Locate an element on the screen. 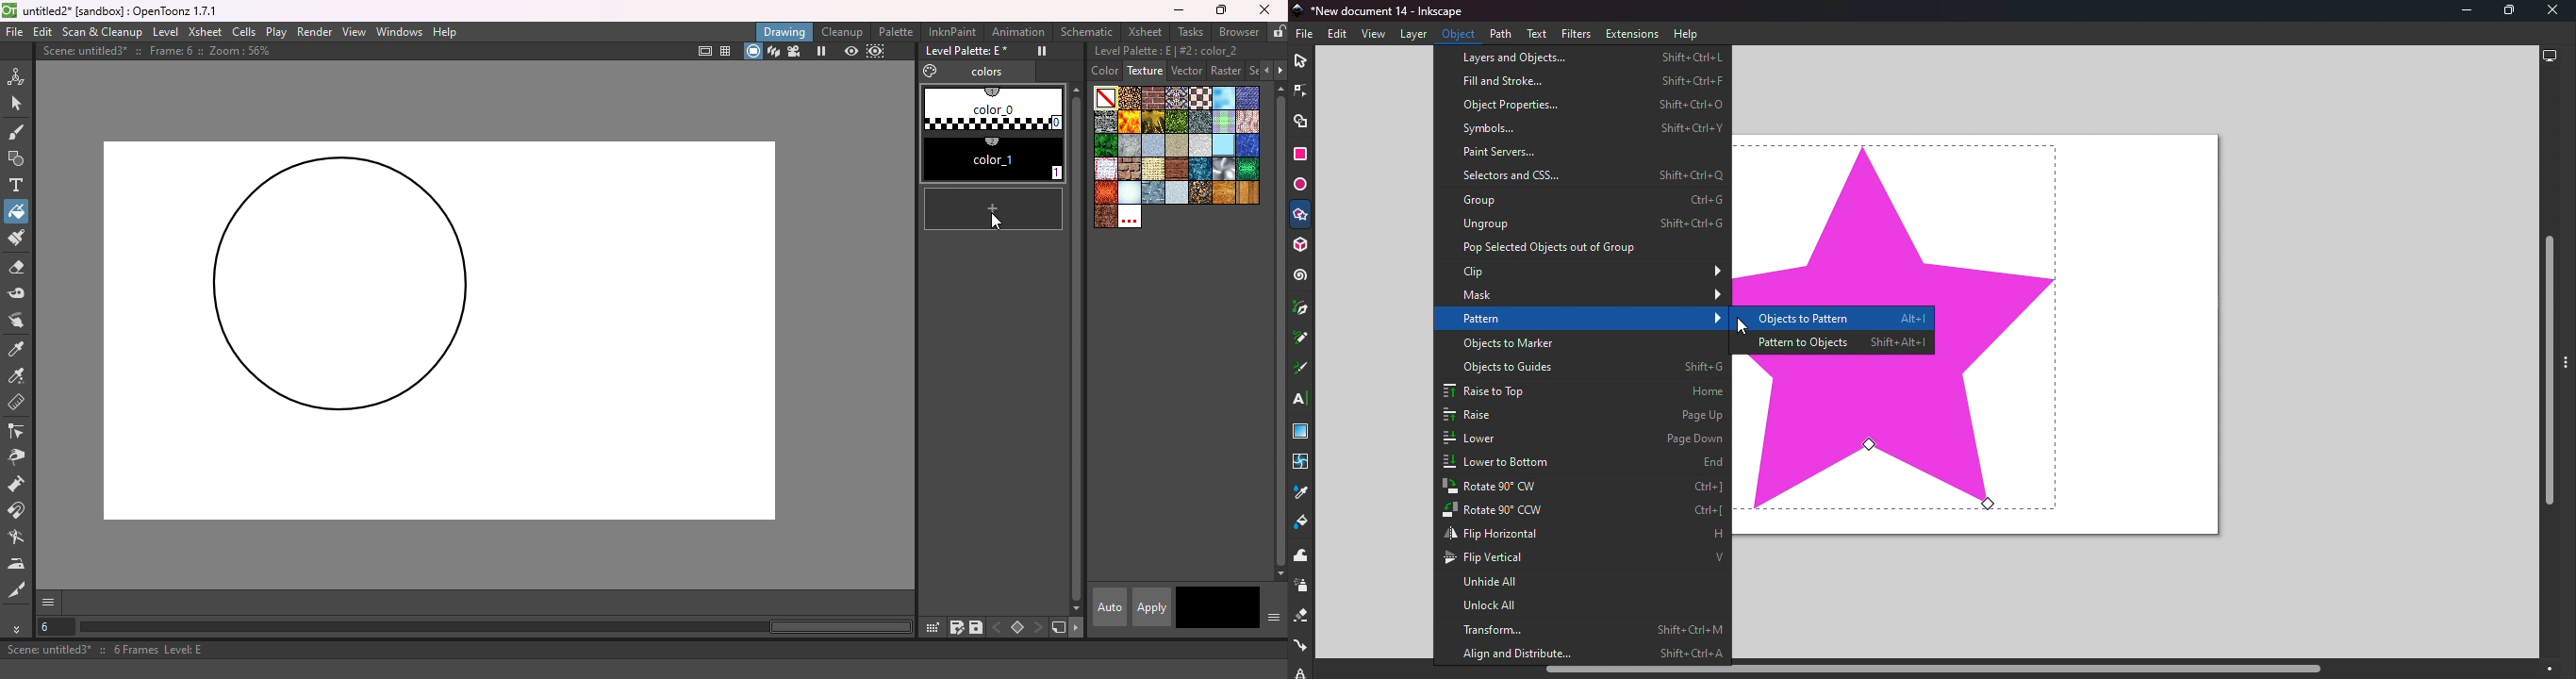  Cells is located at coordinates (243, 32).